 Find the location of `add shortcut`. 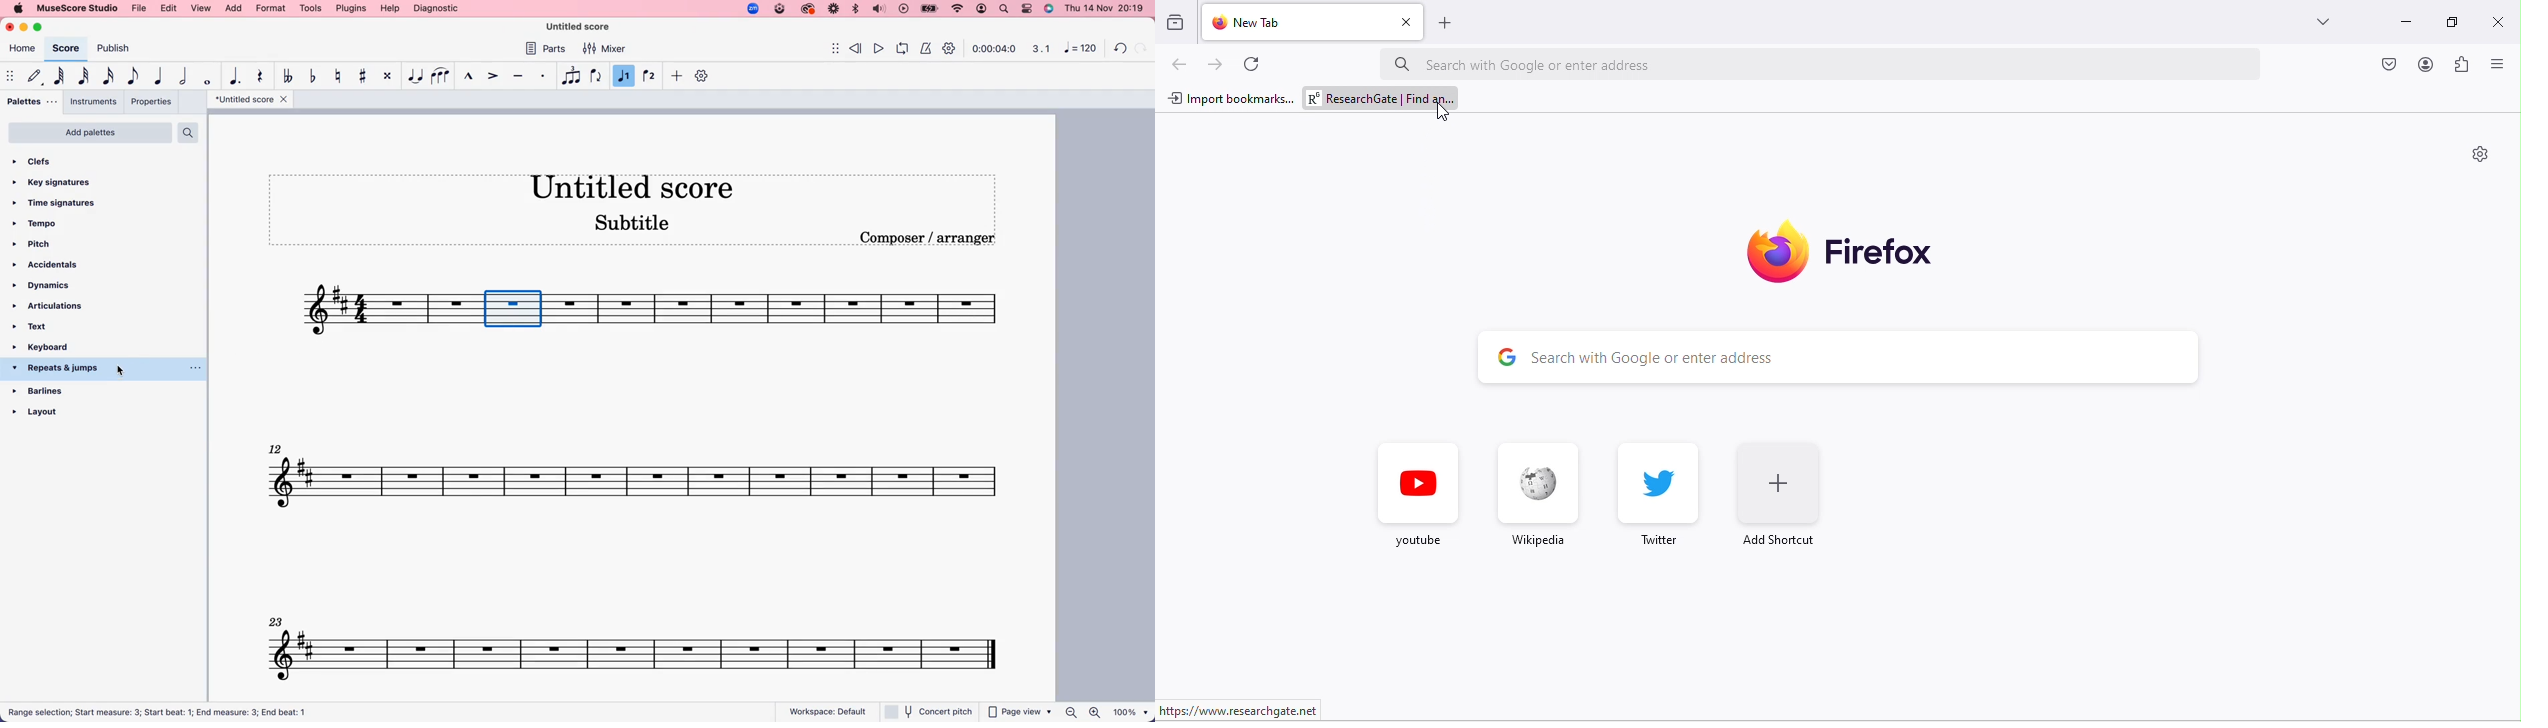

add shortcut is located at coordinates (1786, 499).